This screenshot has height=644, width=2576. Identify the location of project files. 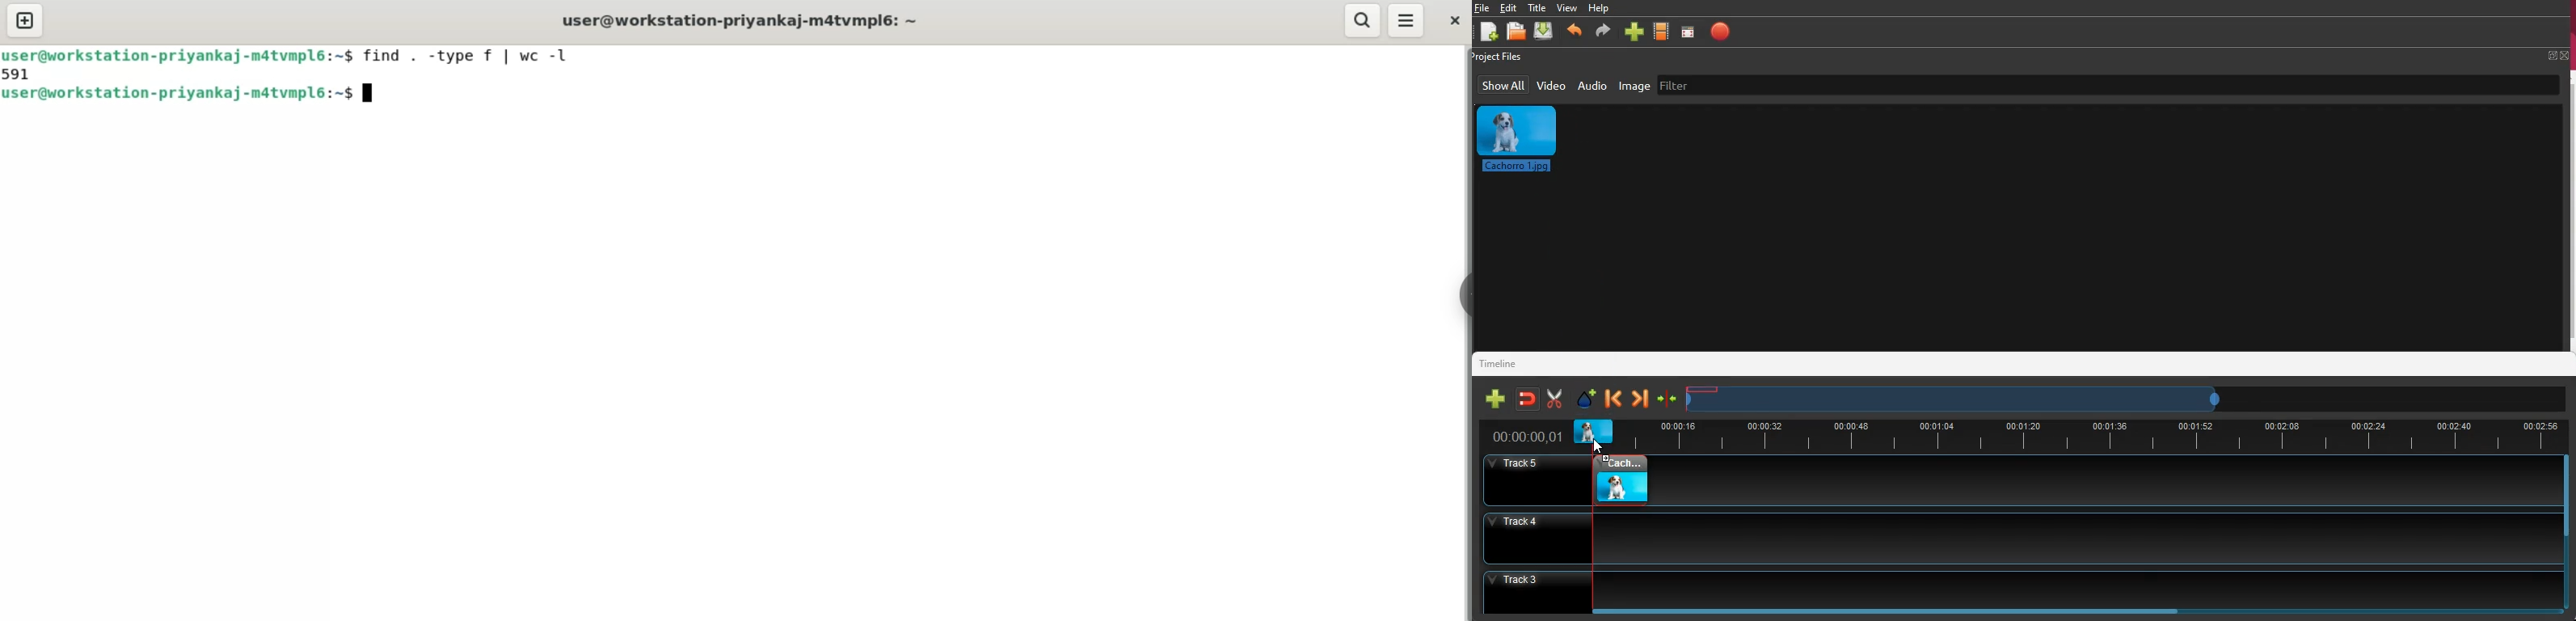
(1499, 57).